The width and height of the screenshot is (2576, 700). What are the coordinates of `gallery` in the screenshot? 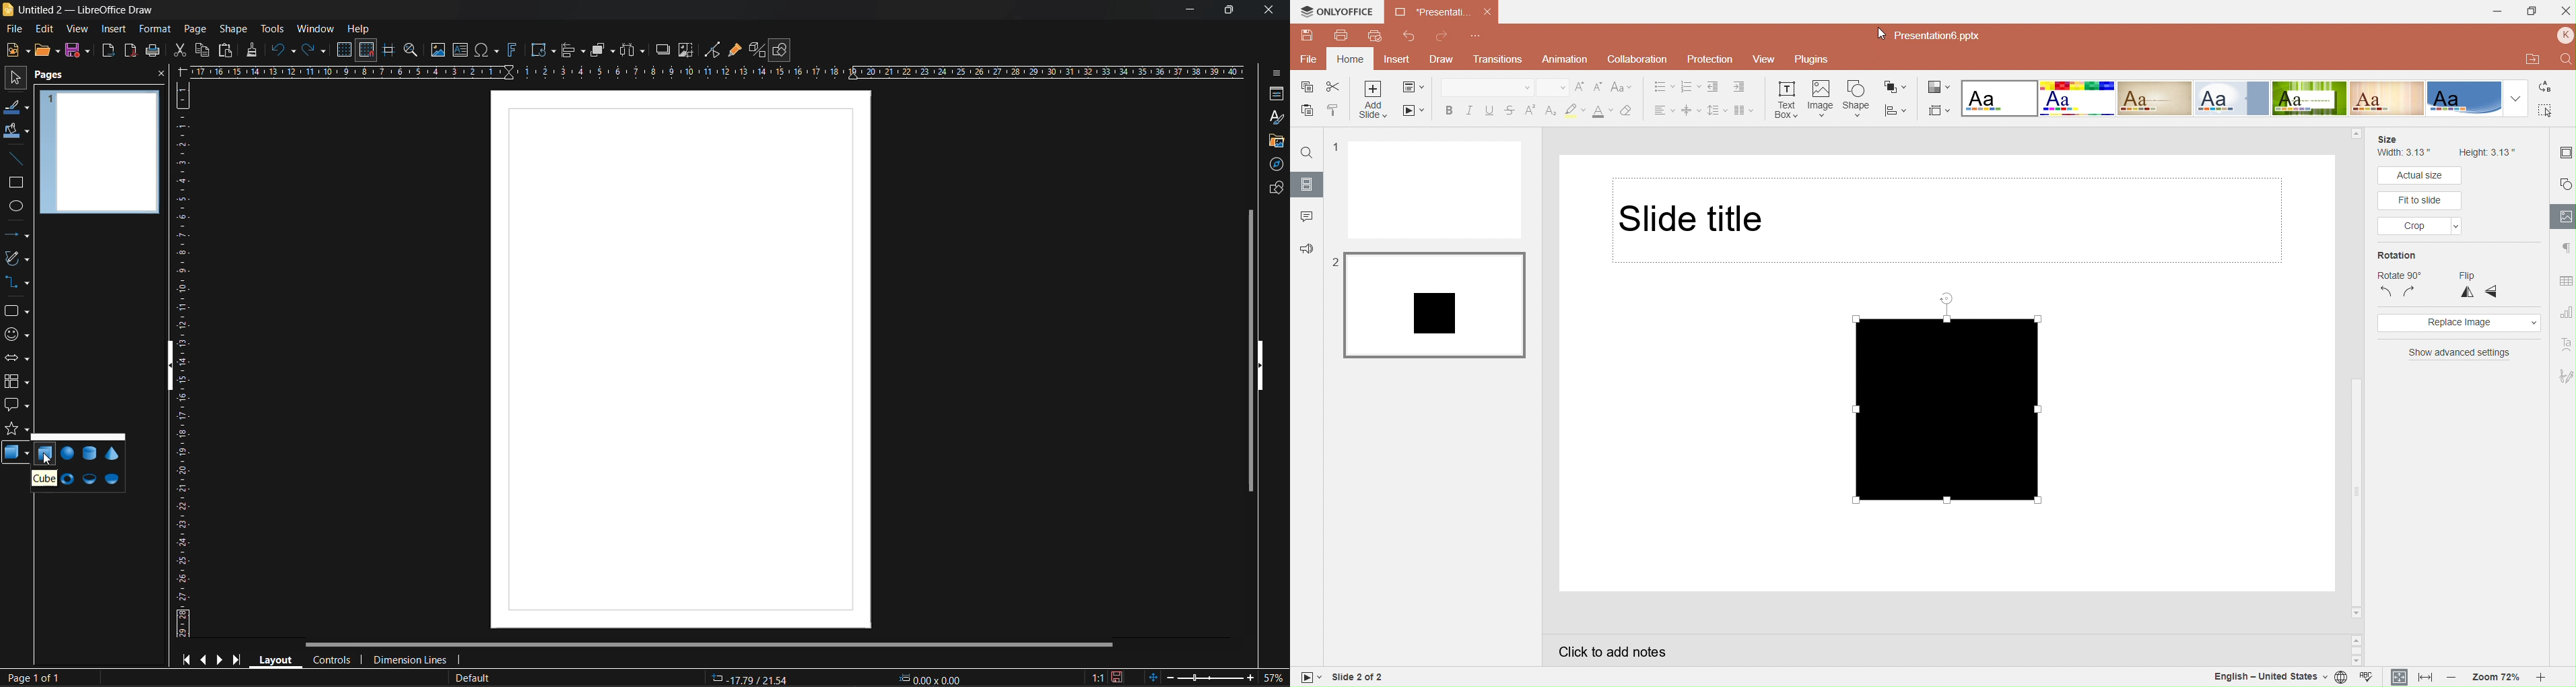 It's located at (1277, 141).